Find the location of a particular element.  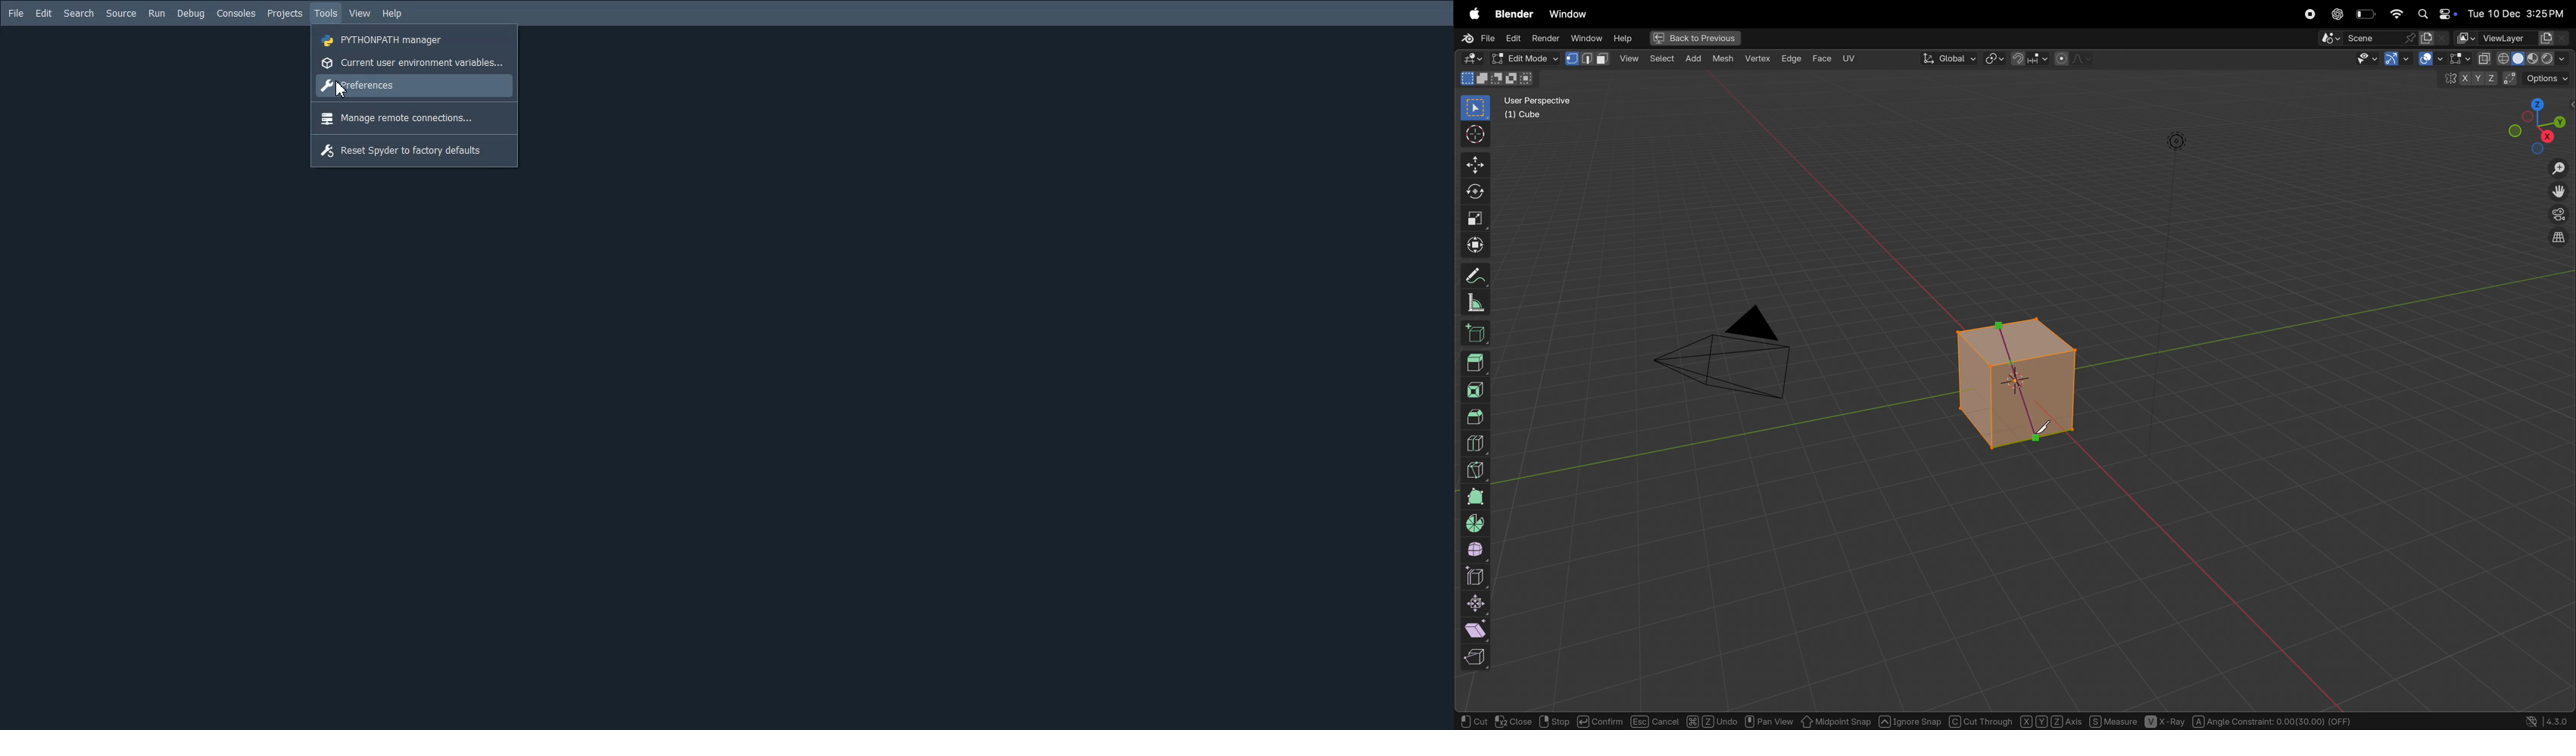

Source is located at coordinates (122, 14).